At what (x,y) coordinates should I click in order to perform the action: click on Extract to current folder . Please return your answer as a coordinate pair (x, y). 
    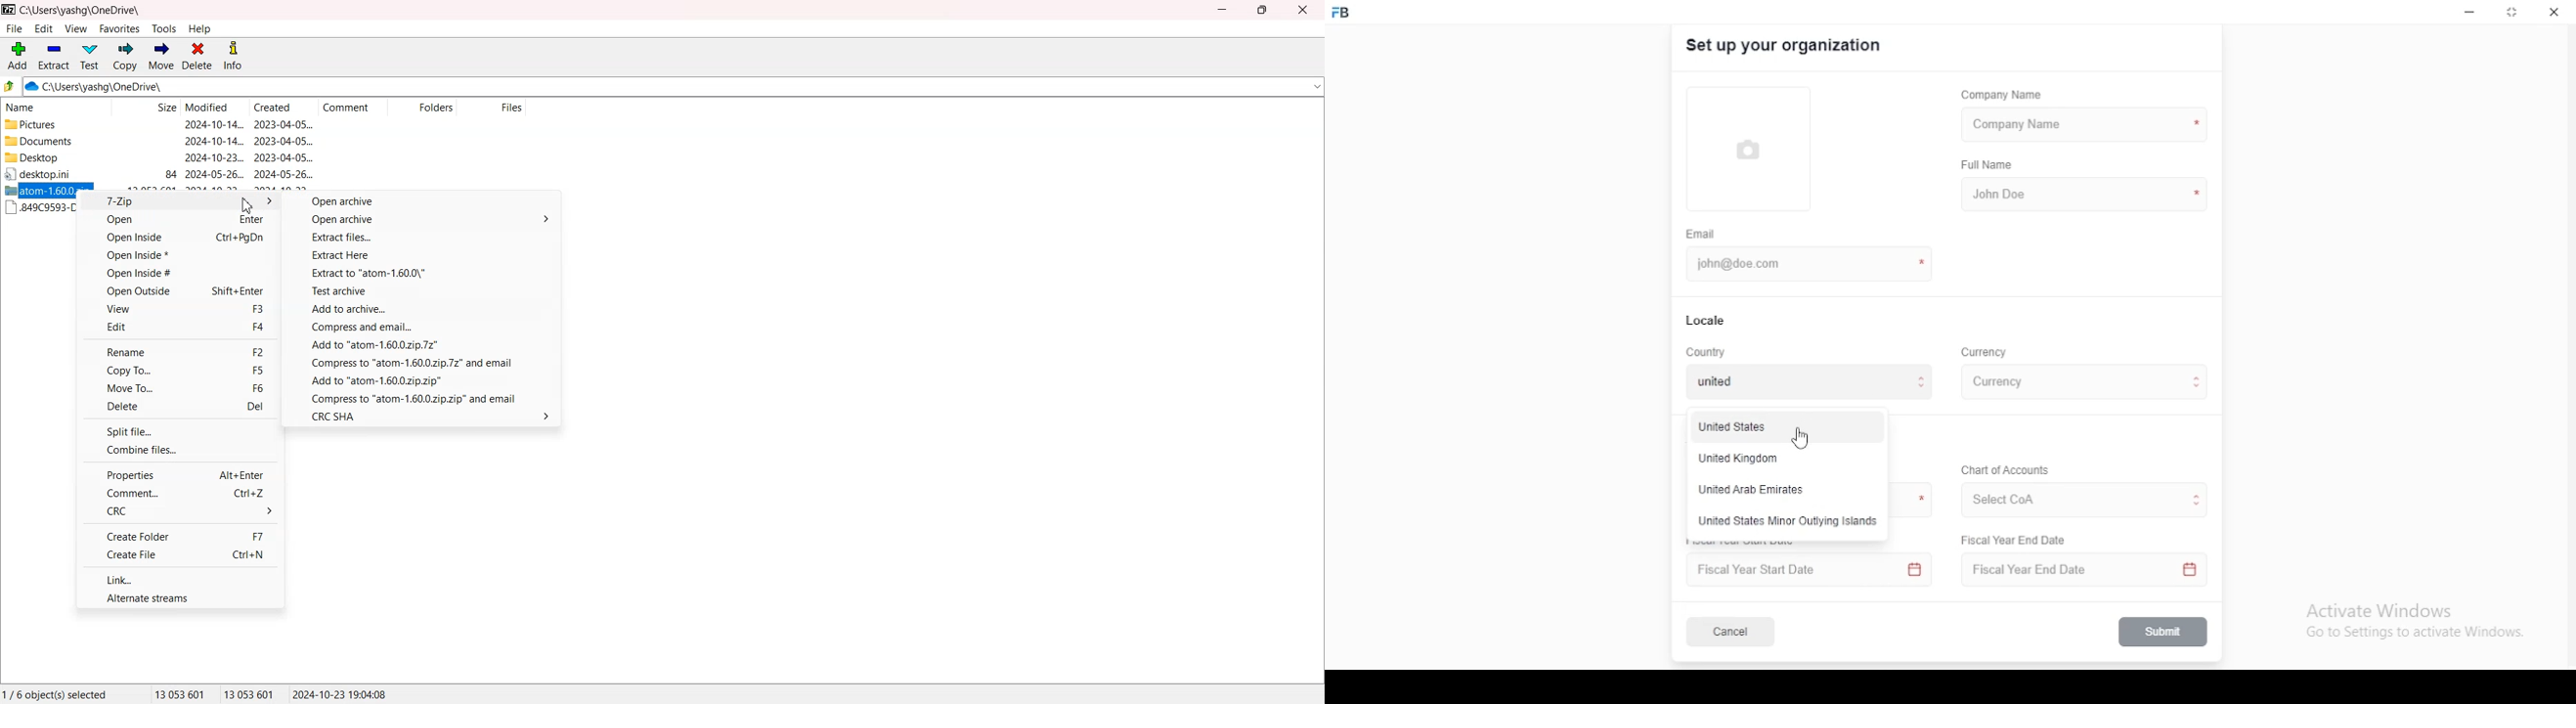
    Looking at the image, I should click on (425, 274).